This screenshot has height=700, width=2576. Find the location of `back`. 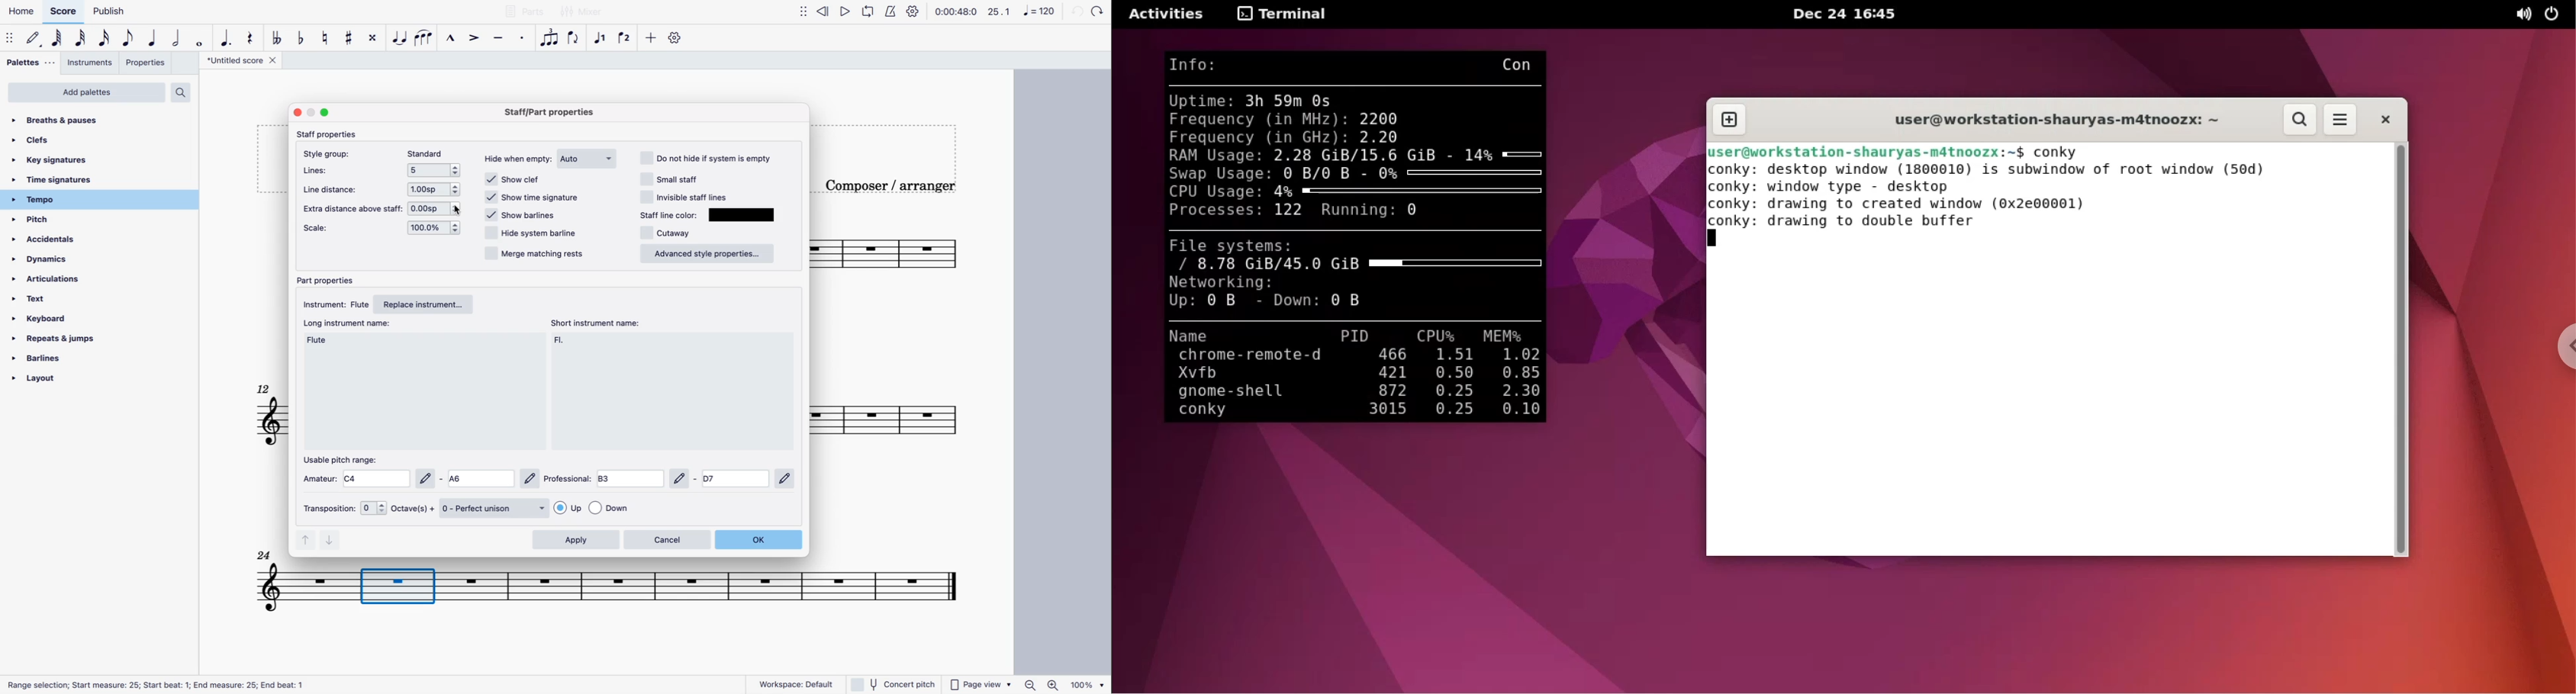

back is located at coordinates (1075, 11).